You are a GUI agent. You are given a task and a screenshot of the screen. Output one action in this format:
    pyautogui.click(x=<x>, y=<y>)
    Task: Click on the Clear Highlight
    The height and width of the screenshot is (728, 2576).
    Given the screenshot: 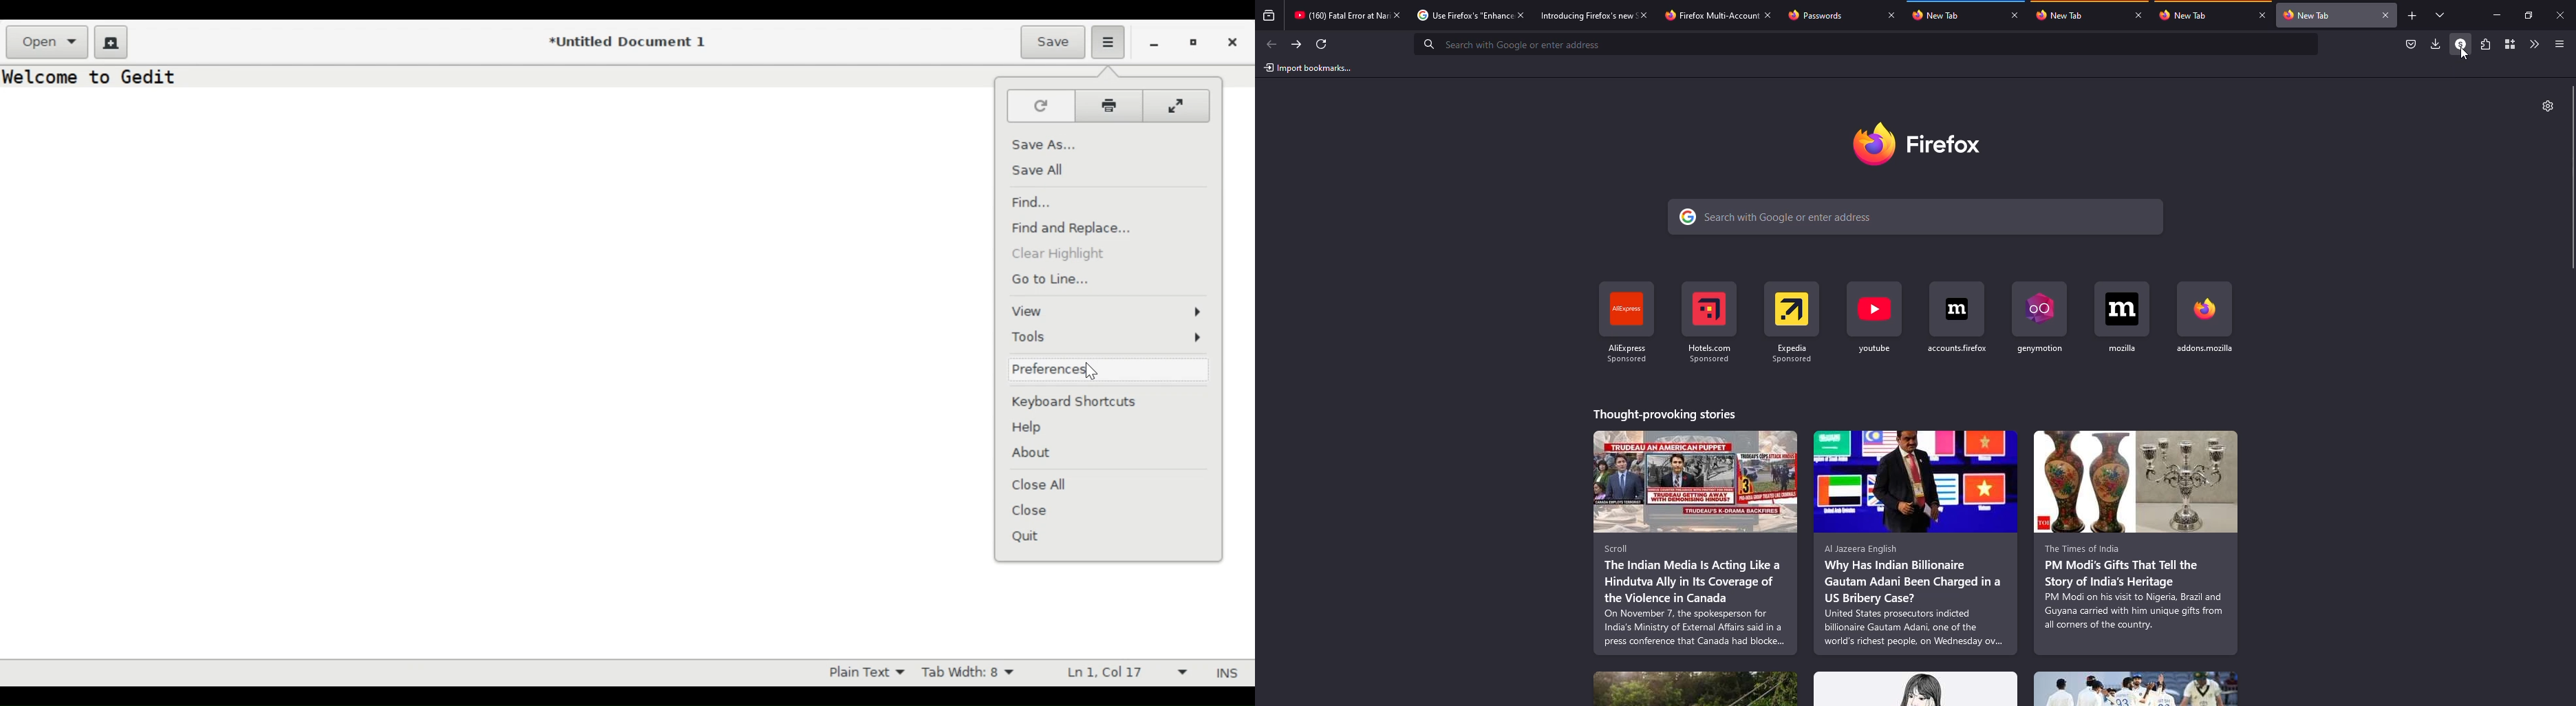 What is the action you would take?
    pyautogui.click(x=1061, y=255)
    